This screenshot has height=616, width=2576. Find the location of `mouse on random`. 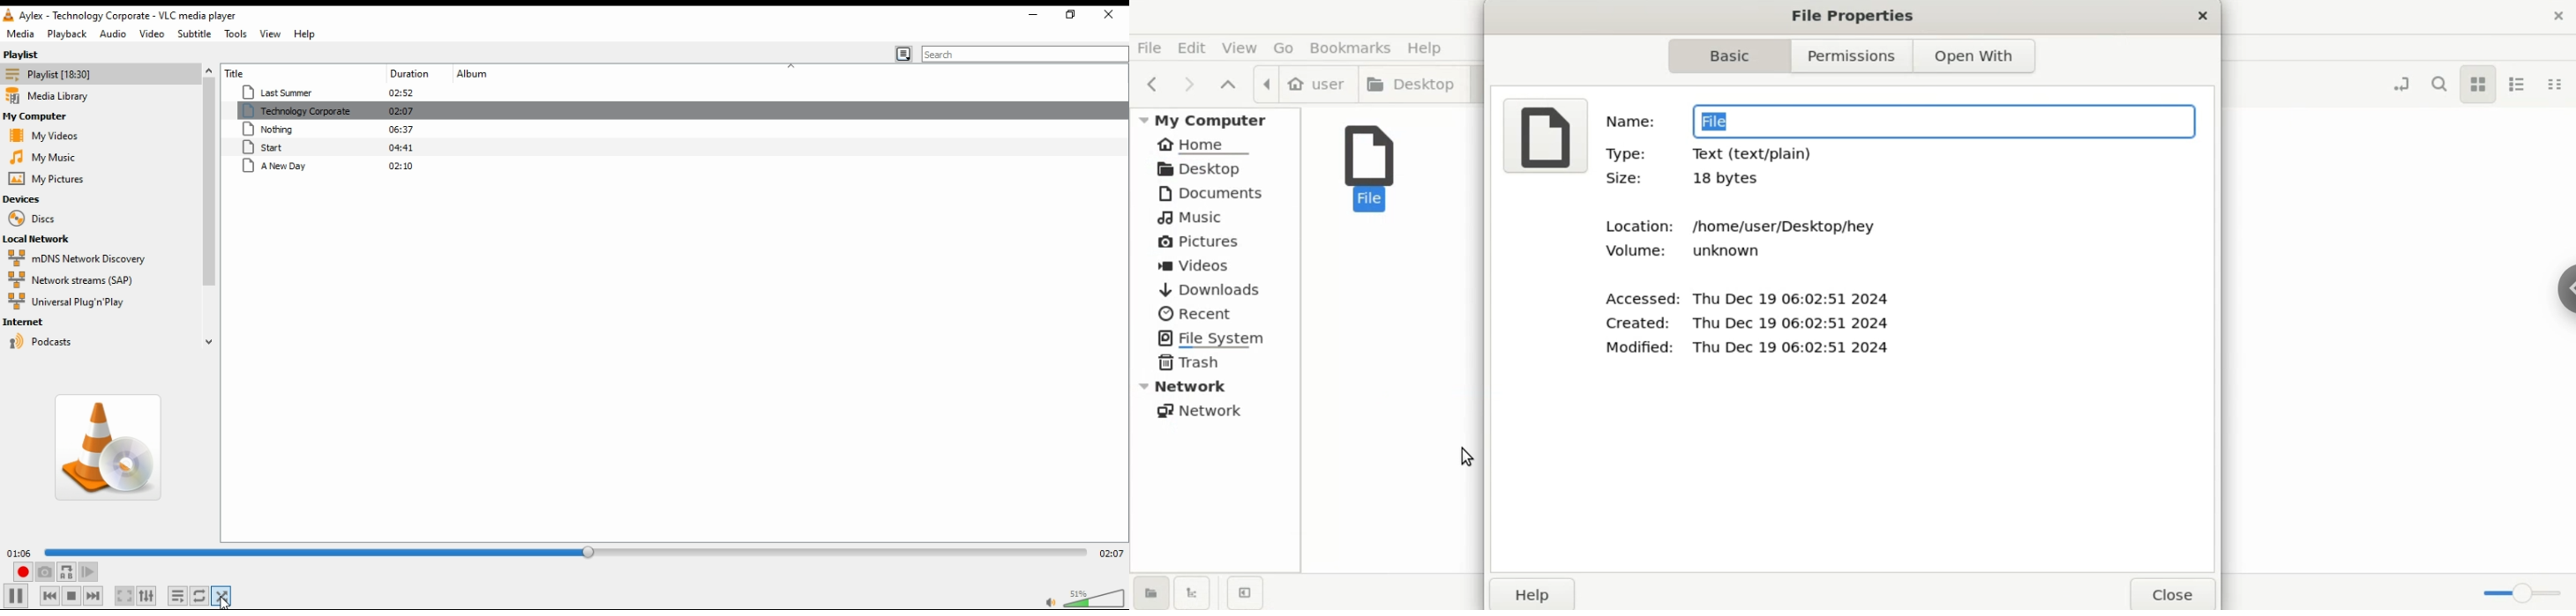

mouse on random is located at coordinates (224, 596).